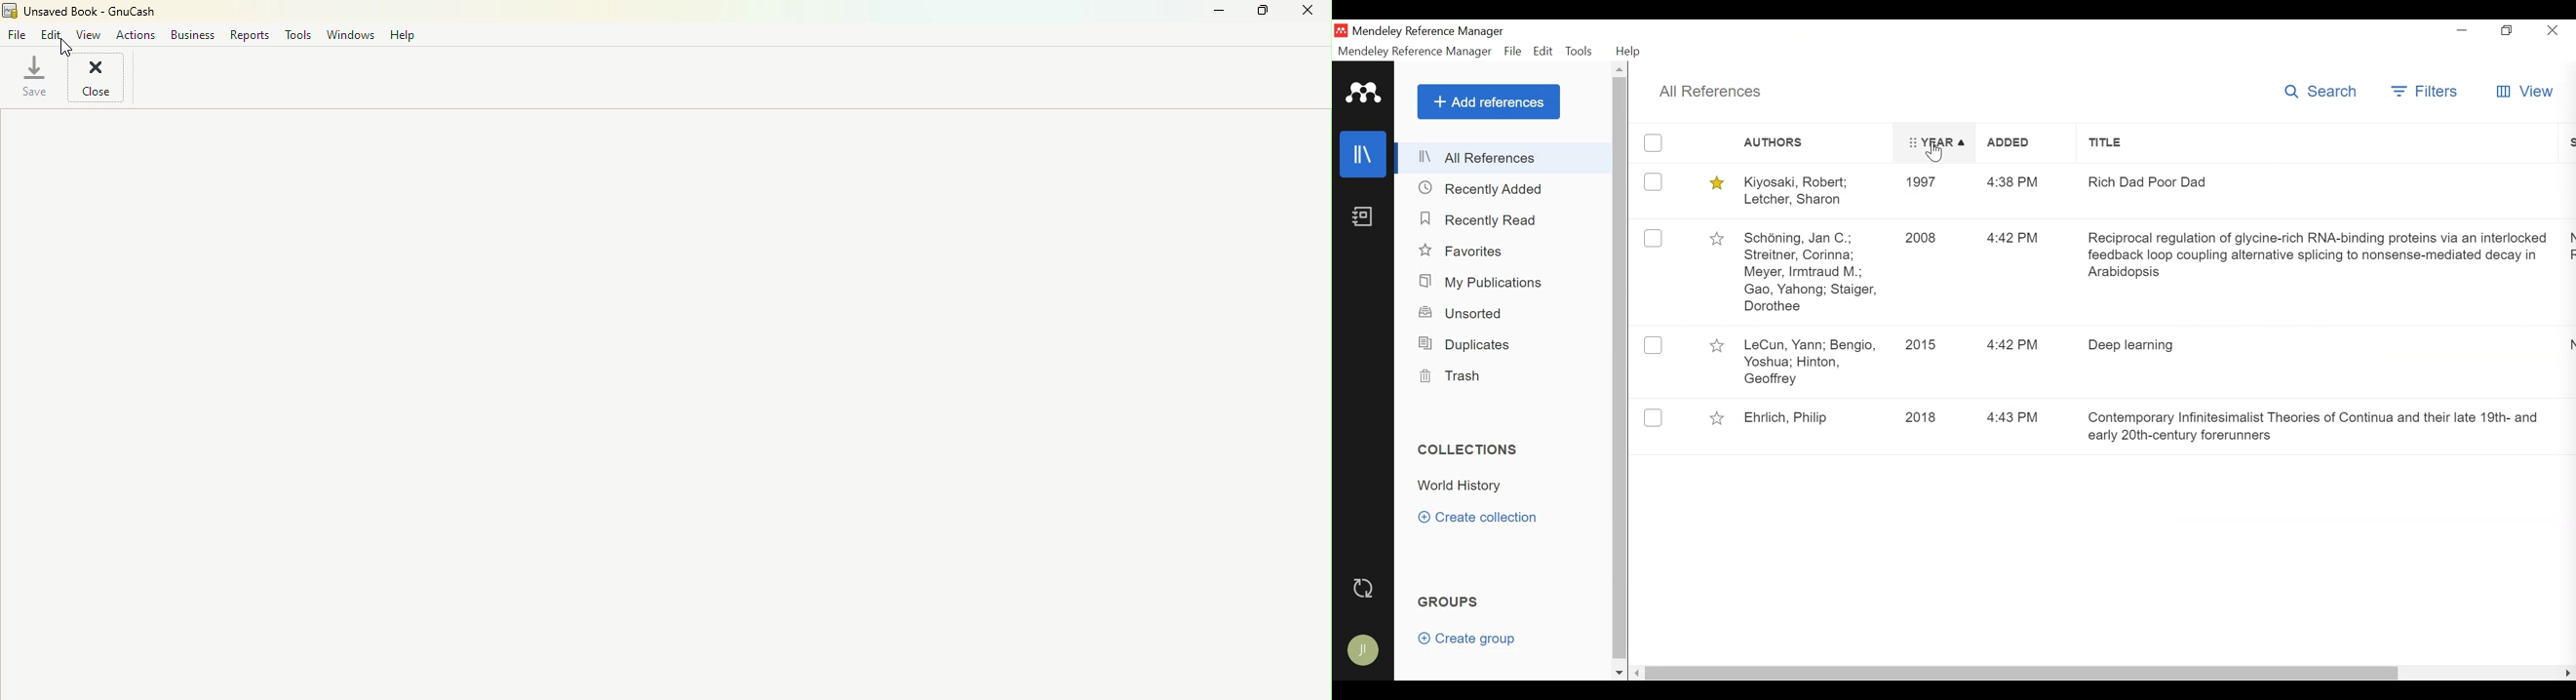 Image resolution: width=2576 pixels, height=700 pixels. I want to click on Scroll down, so click(1620, 671).